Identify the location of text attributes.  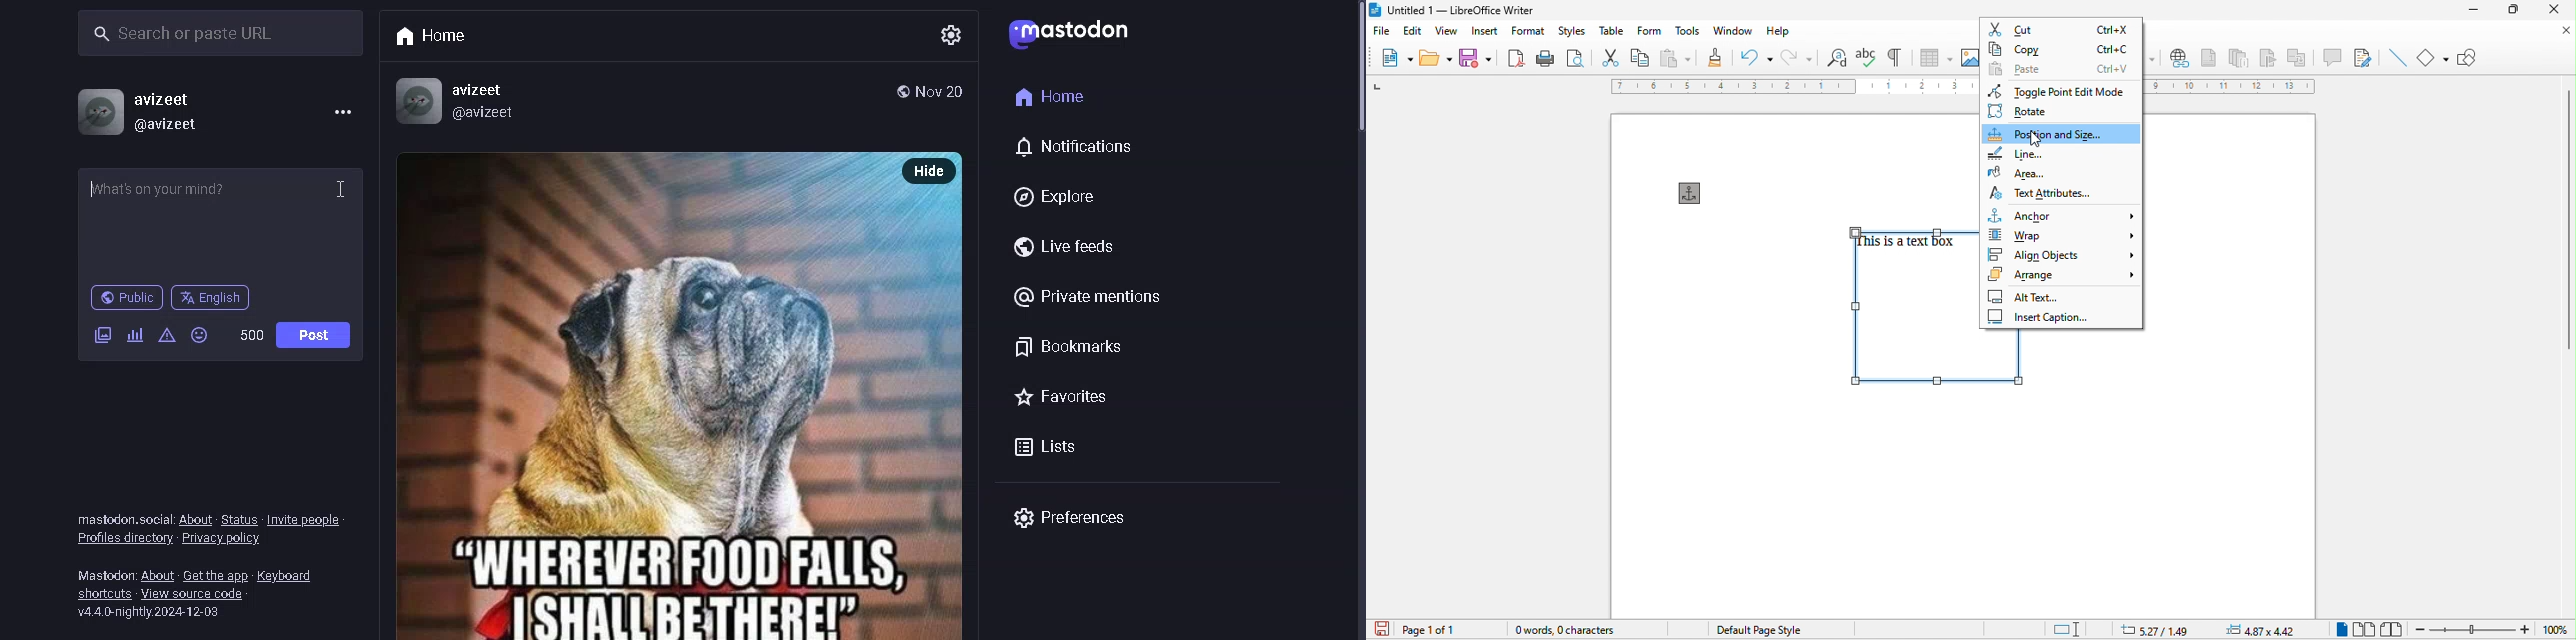
(2047, 192).